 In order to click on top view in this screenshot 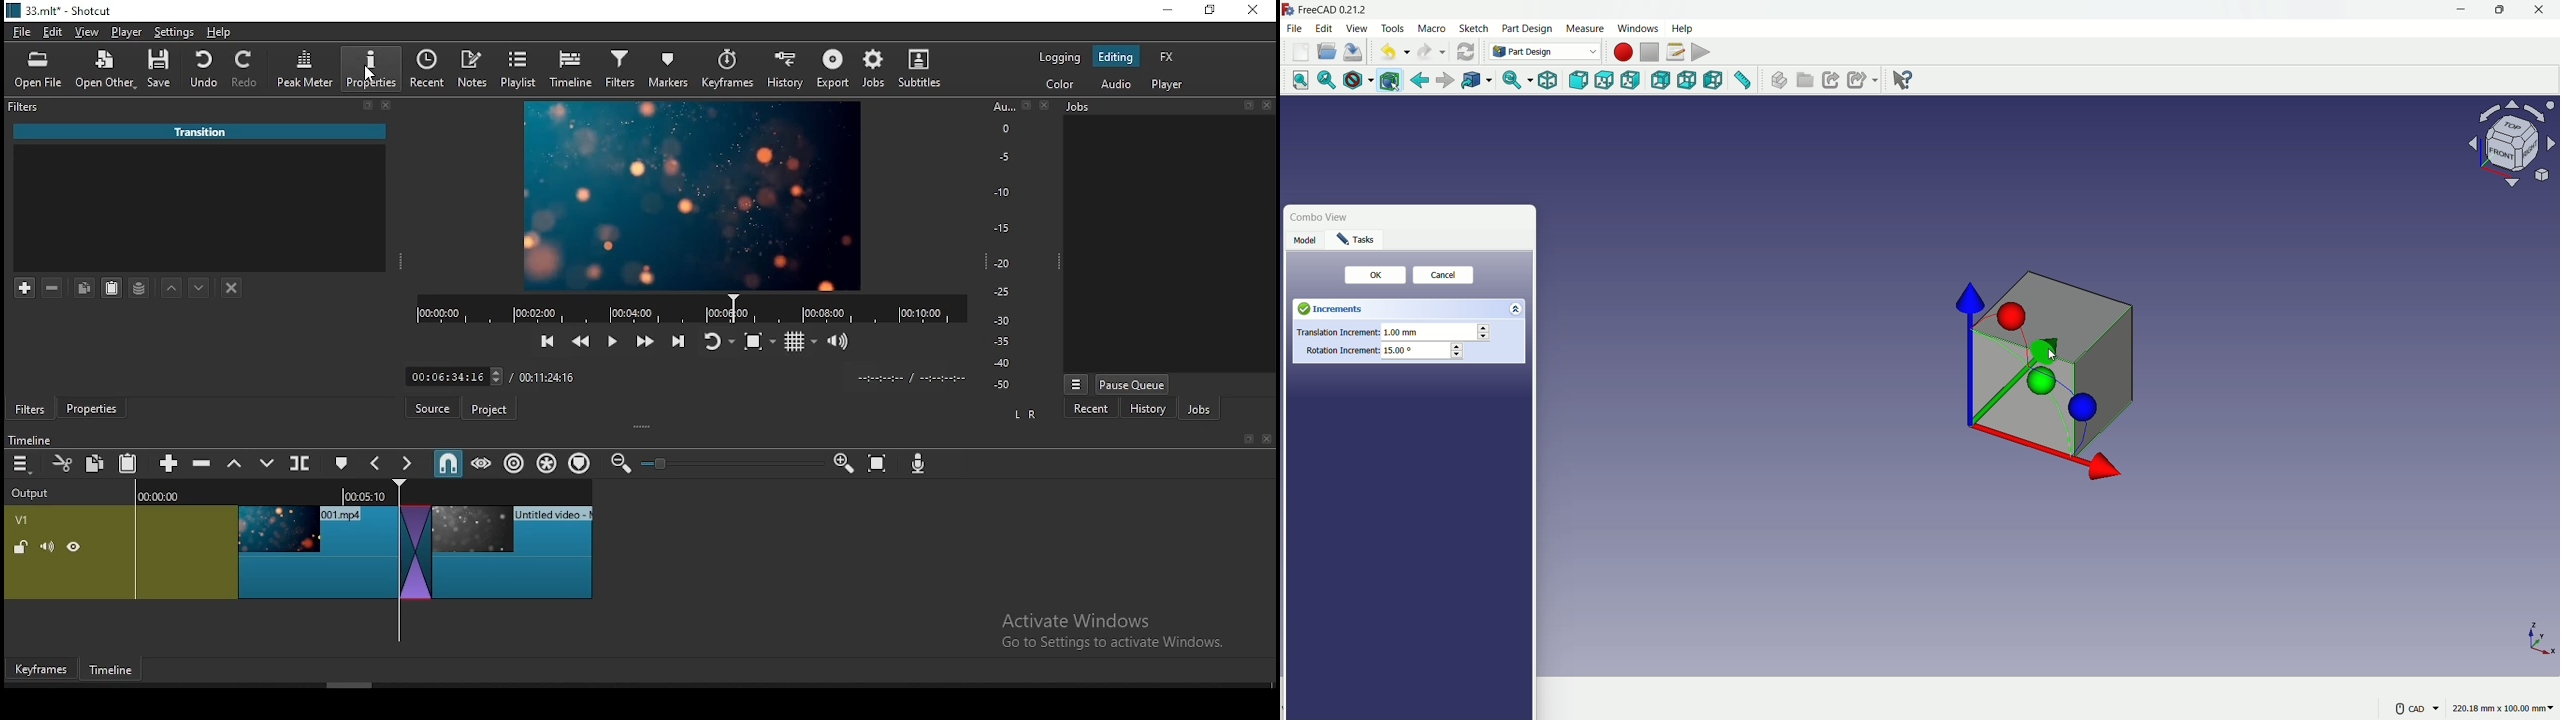, I will do `click(1607, 80)`.